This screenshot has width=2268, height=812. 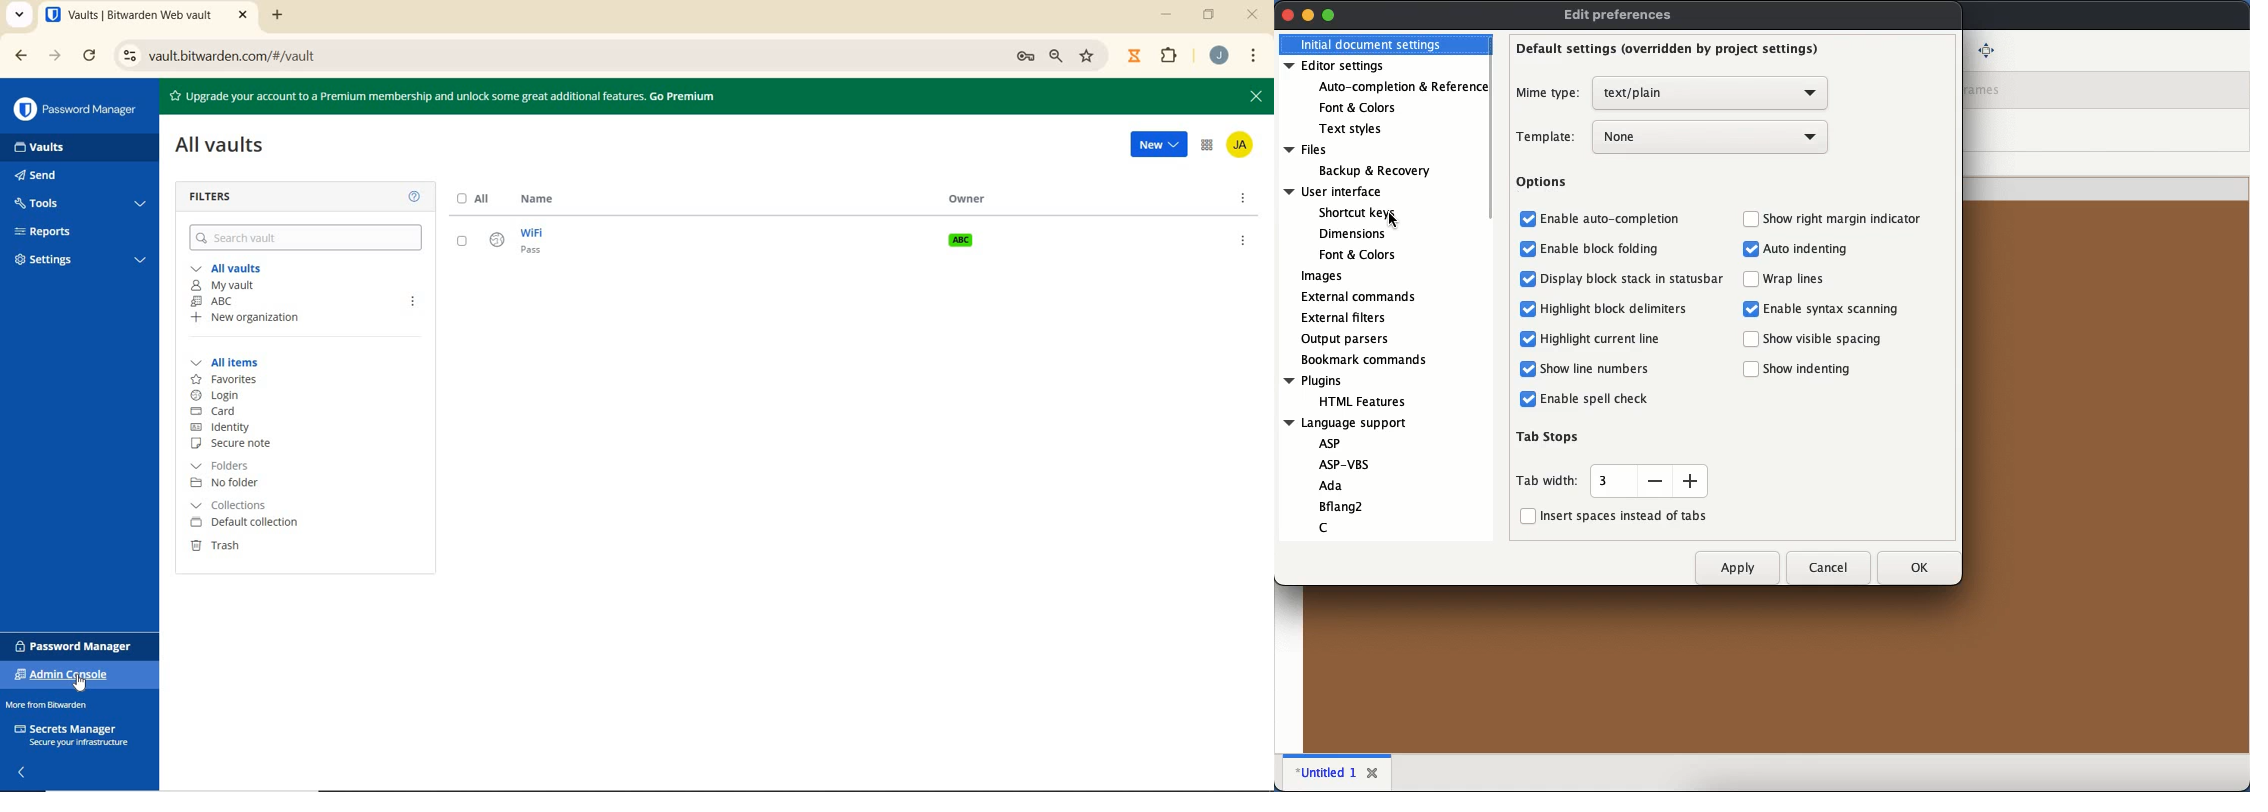 What do you see at coordinates (228, 363) in the screenshot?
I see `ALL ITEMS` at bounding box center [228, 363].